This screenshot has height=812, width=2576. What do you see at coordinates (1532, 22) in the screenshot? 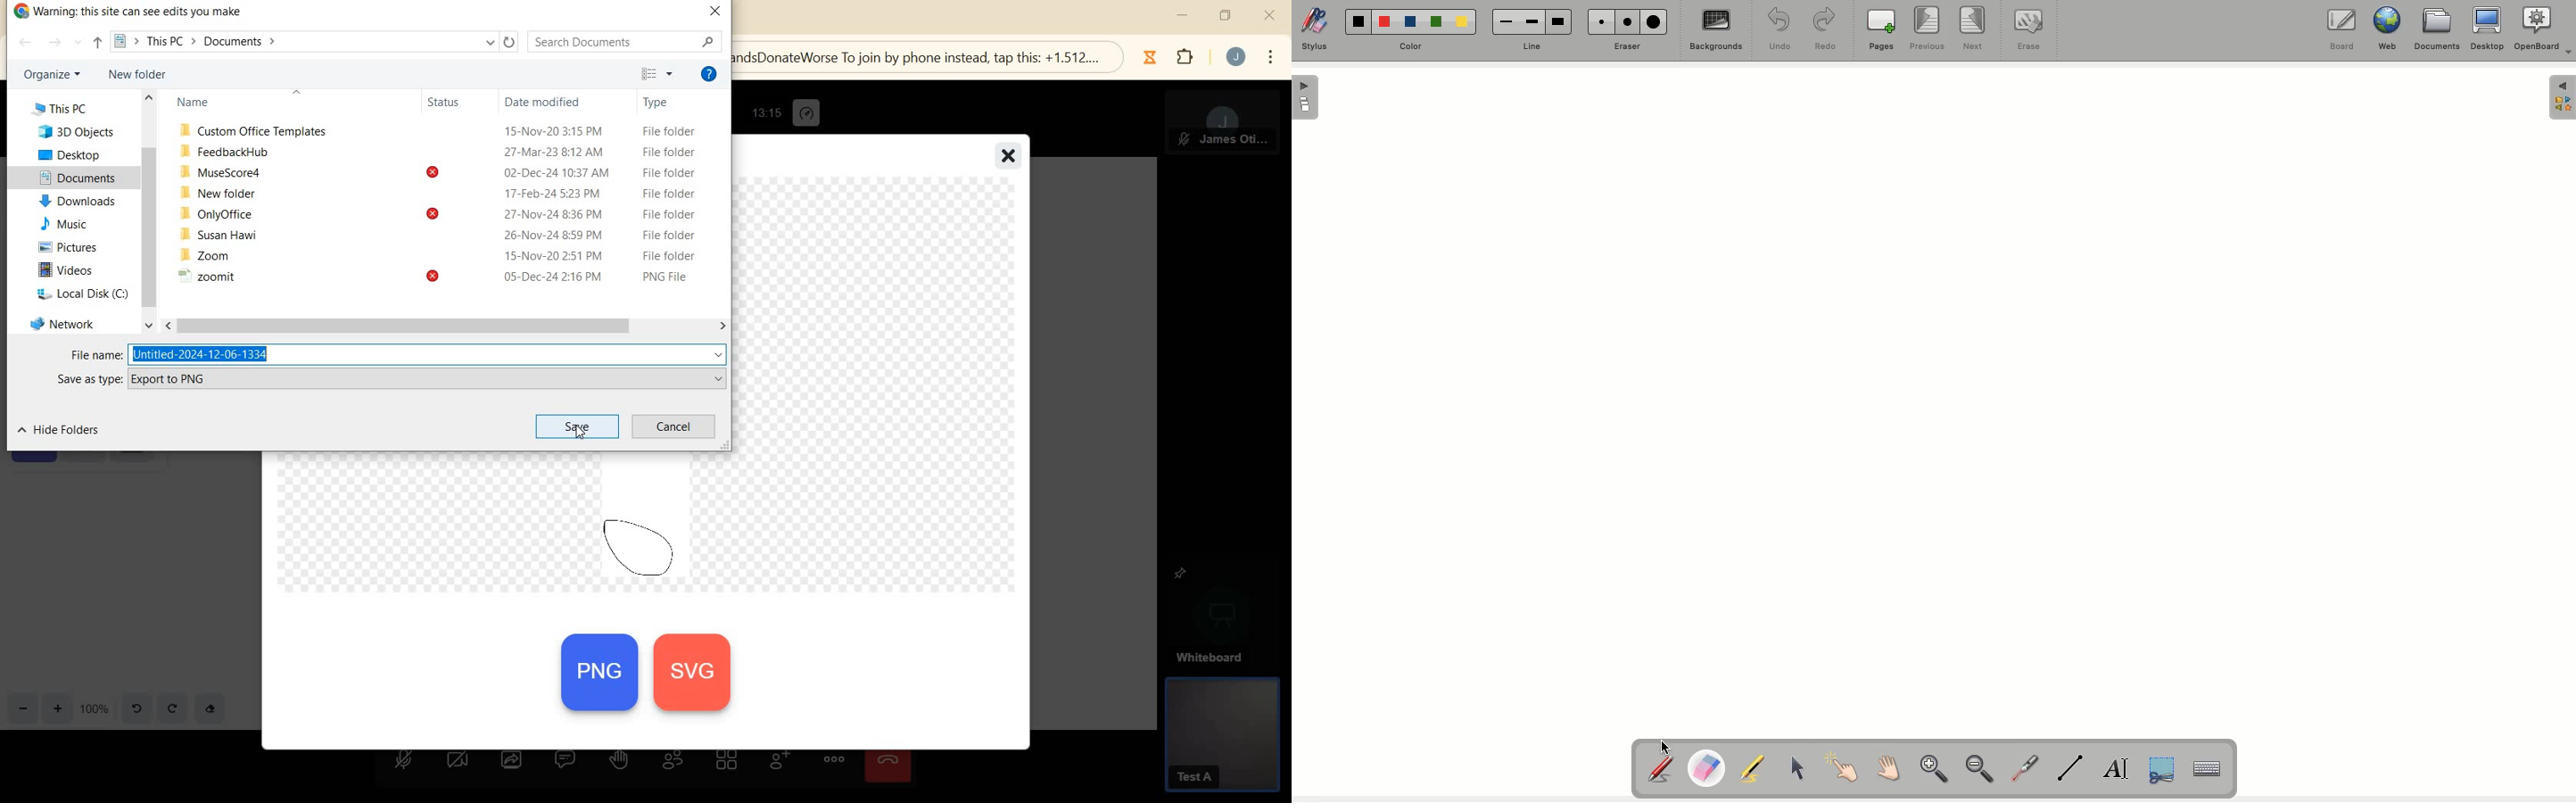
I see `Medium` at bounding box center [1532, 22].